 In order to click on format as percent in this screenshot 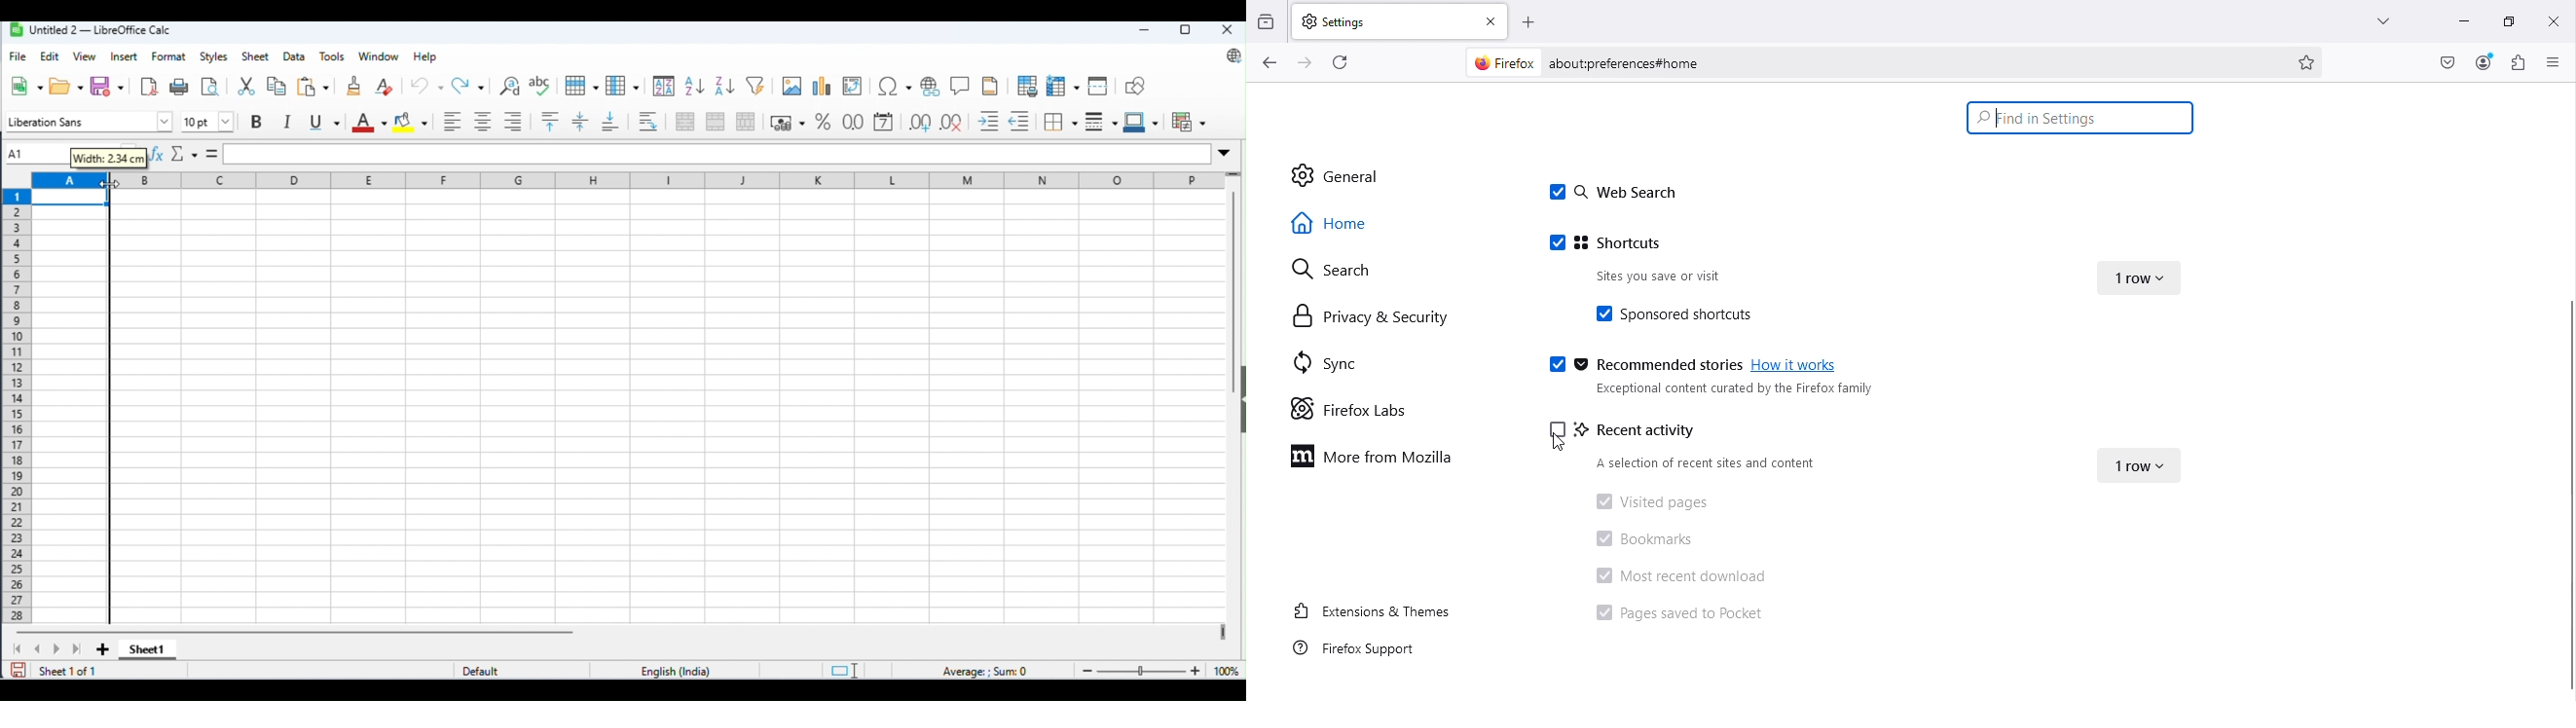, I will do `click(787, 122)`.